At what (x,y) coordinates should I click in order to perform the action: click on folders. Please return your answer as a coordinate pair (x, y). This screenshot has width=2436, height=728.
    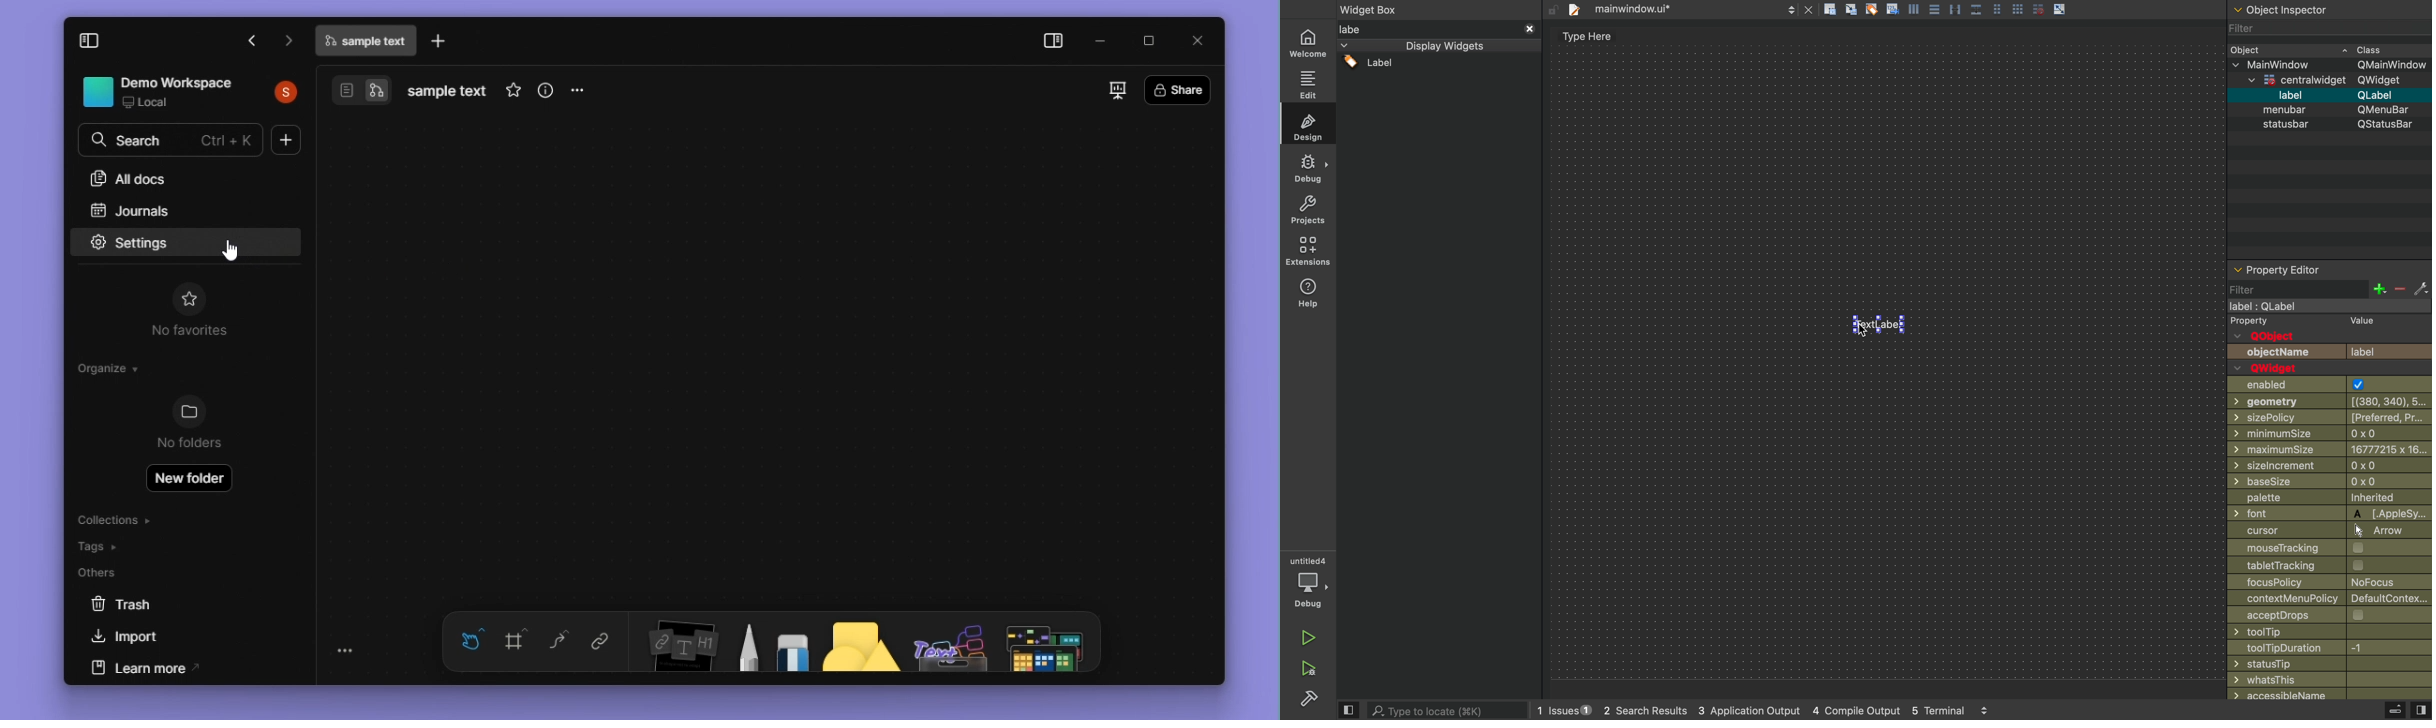
    Looking at the image, I should click on (189, 412).